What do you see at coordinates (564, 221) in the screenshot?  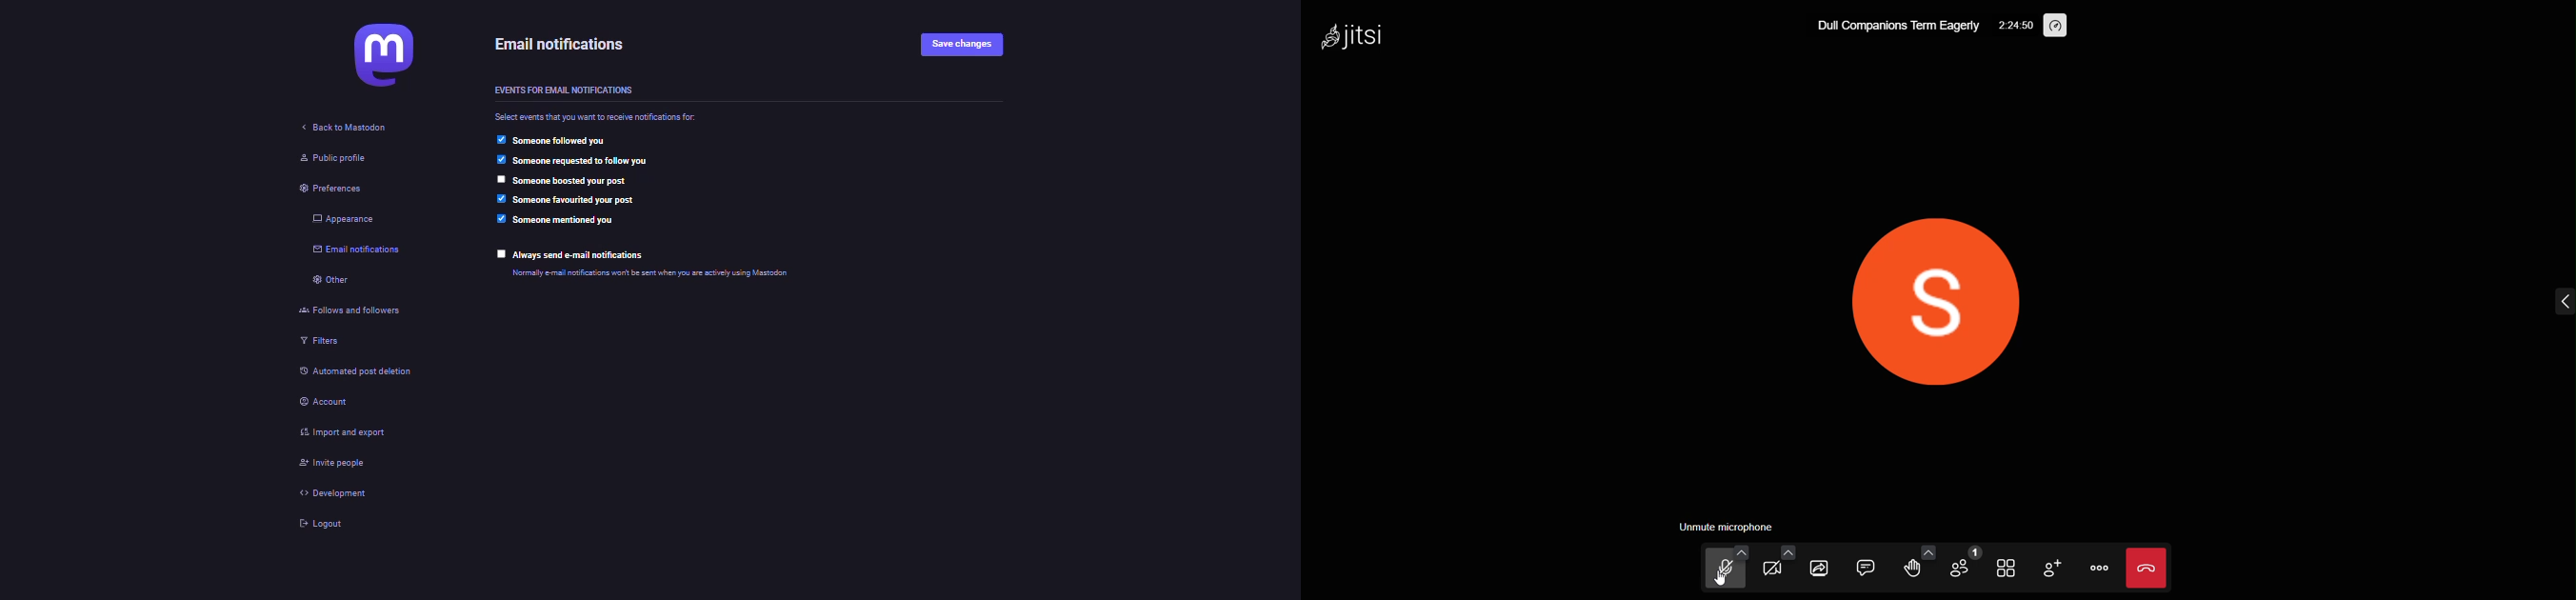 I see `someone mentioned you` at bounding box center [564, 221].